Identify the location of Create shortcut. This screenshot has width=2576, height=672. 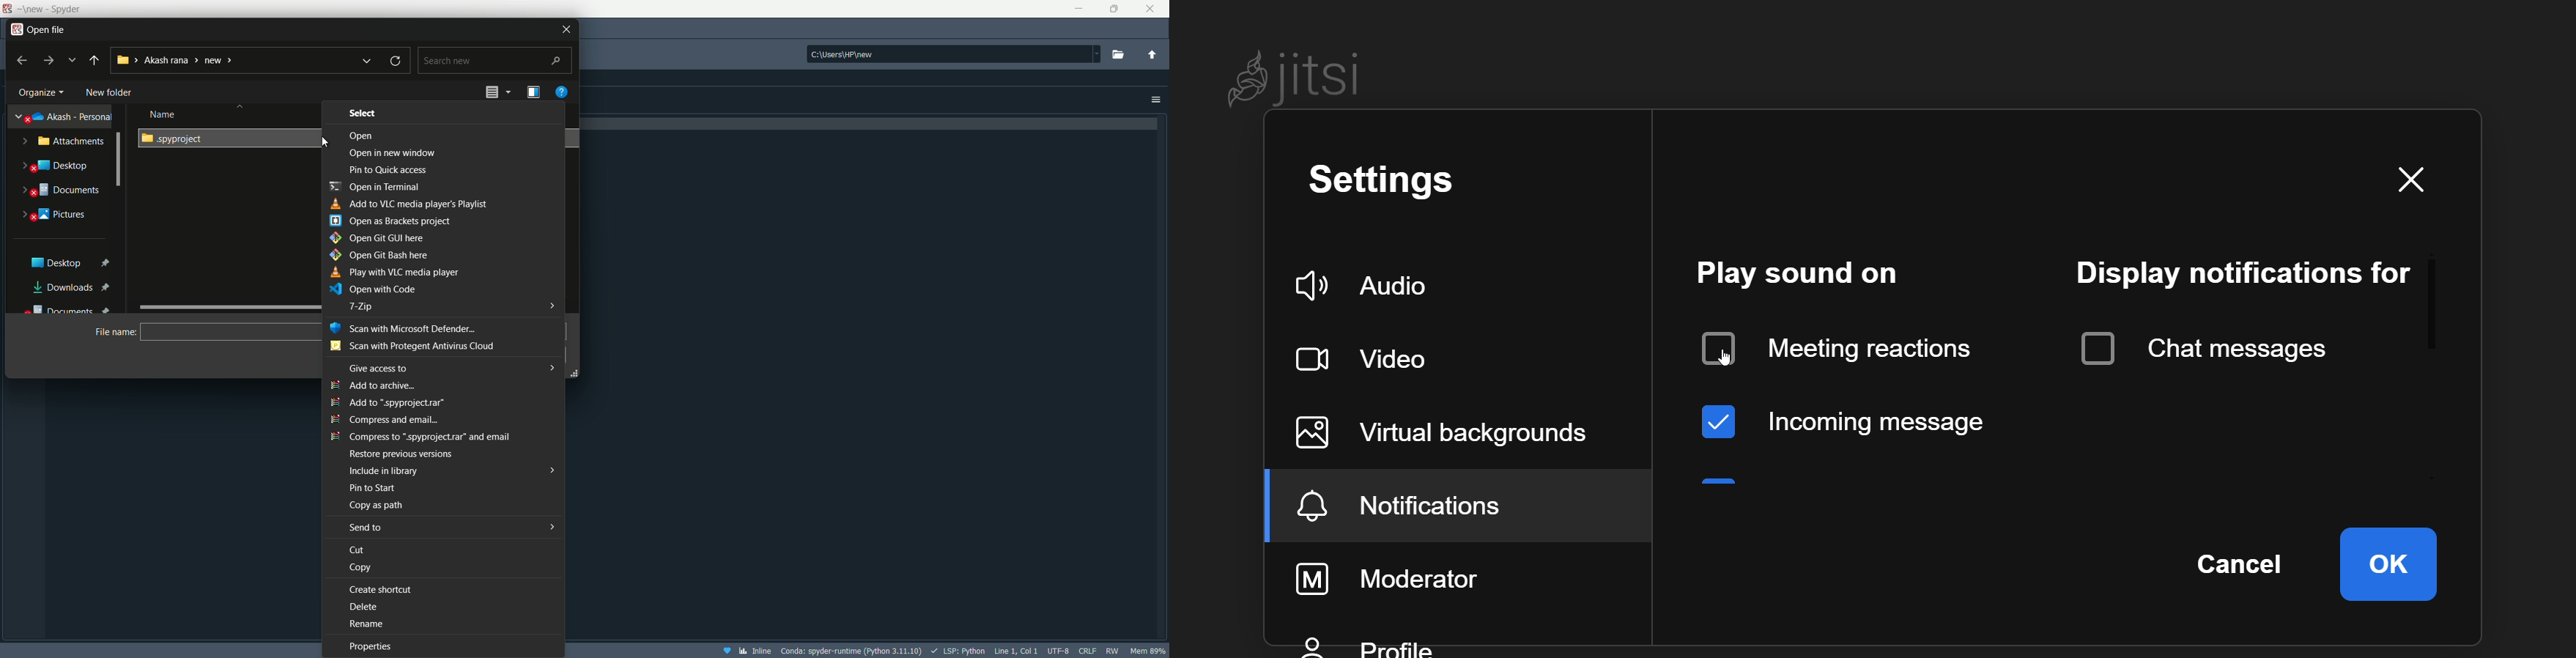
(386, 589).